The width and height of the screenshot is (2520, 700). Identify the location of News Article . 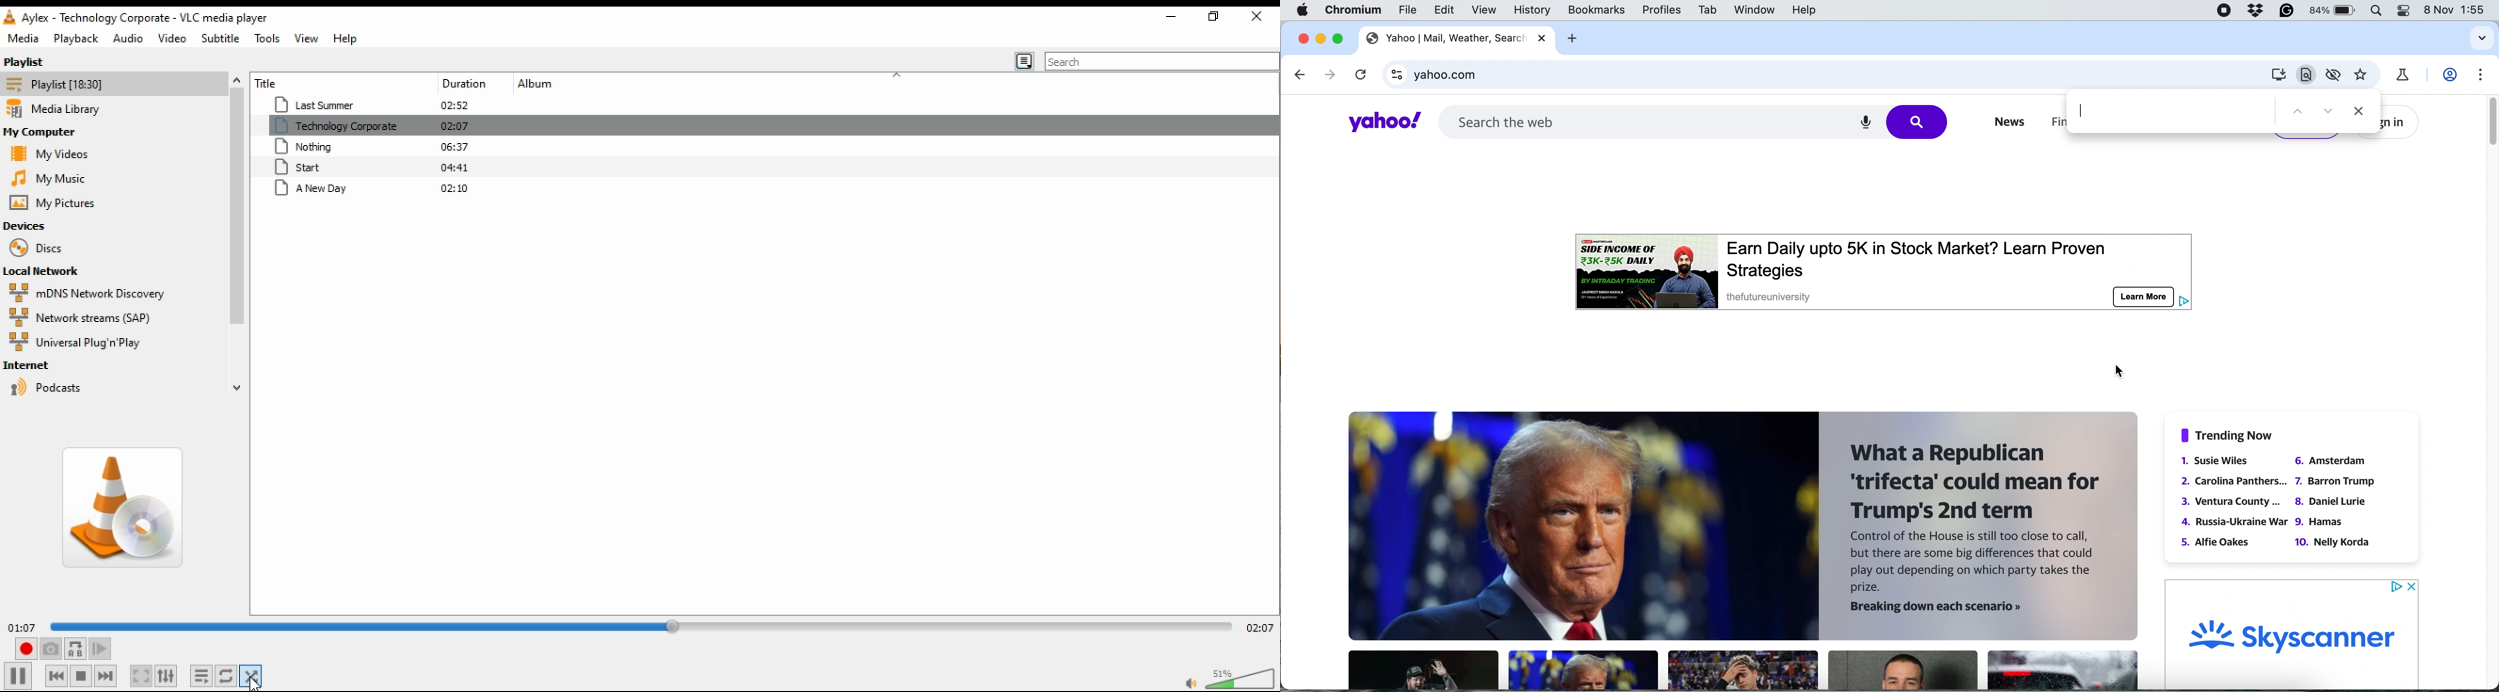
(2061, 671).